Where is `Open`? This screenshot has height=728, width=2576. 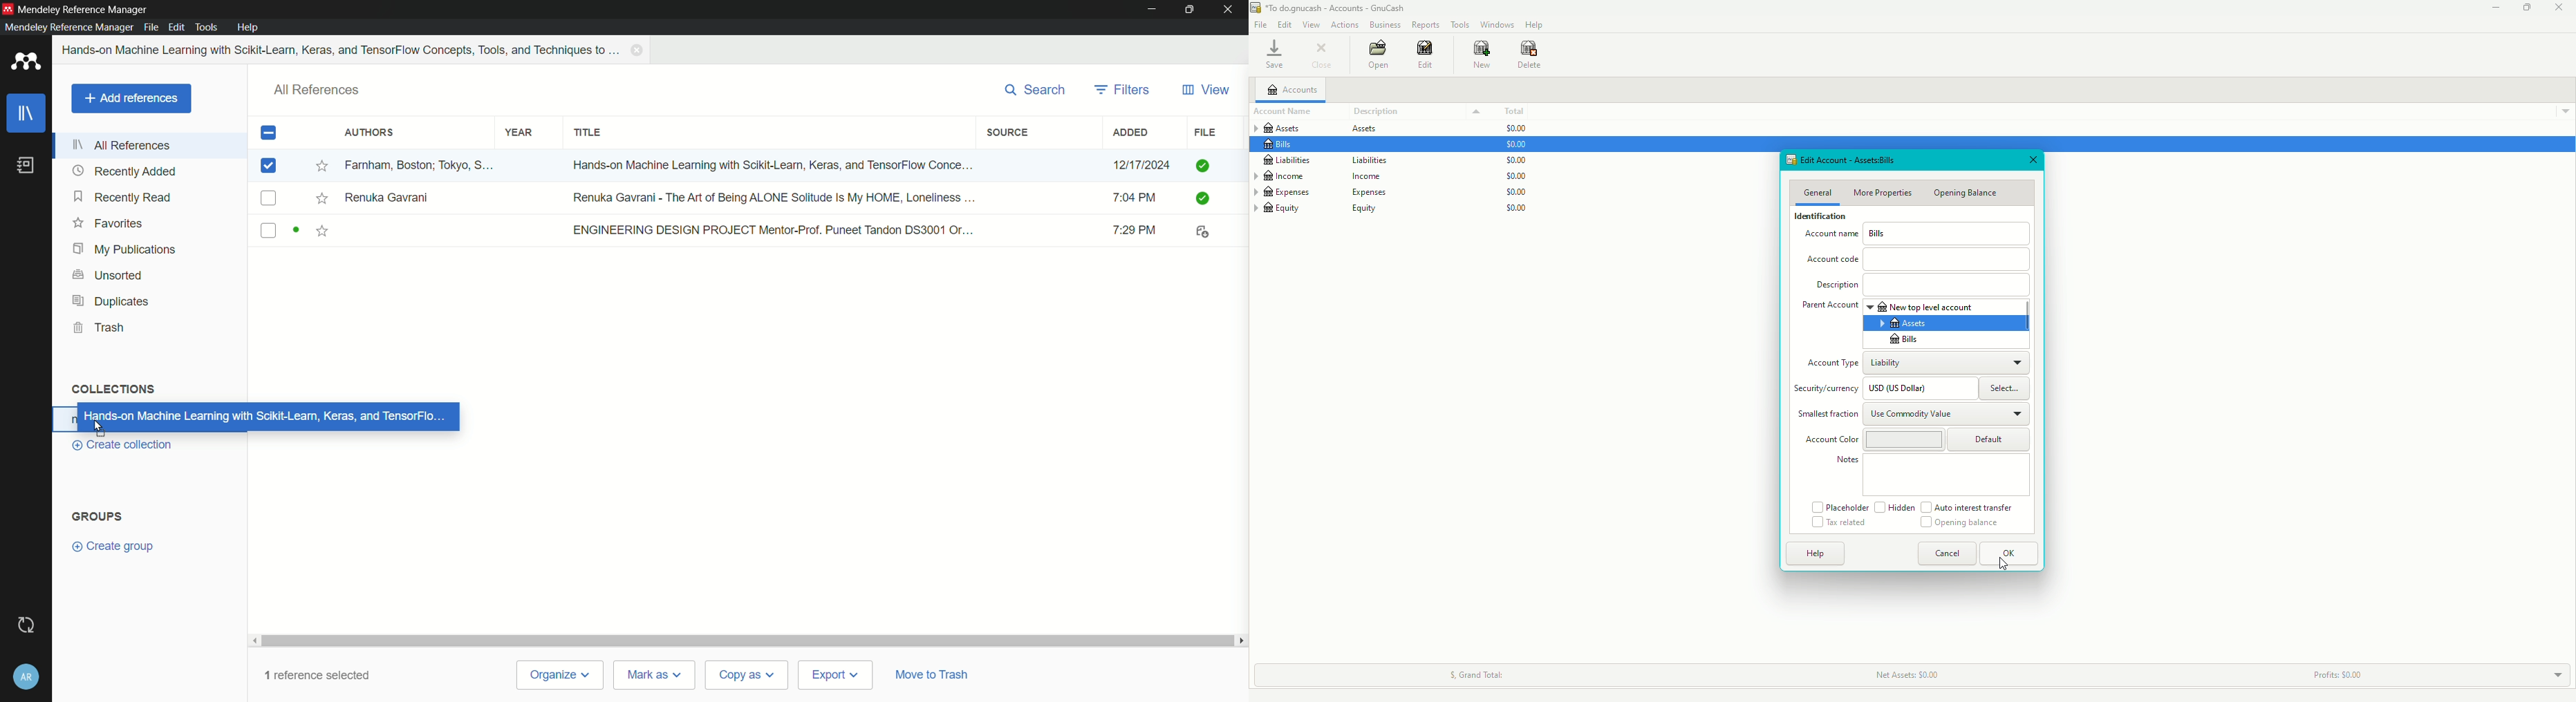 Open is located at coordinates (1379, 55).